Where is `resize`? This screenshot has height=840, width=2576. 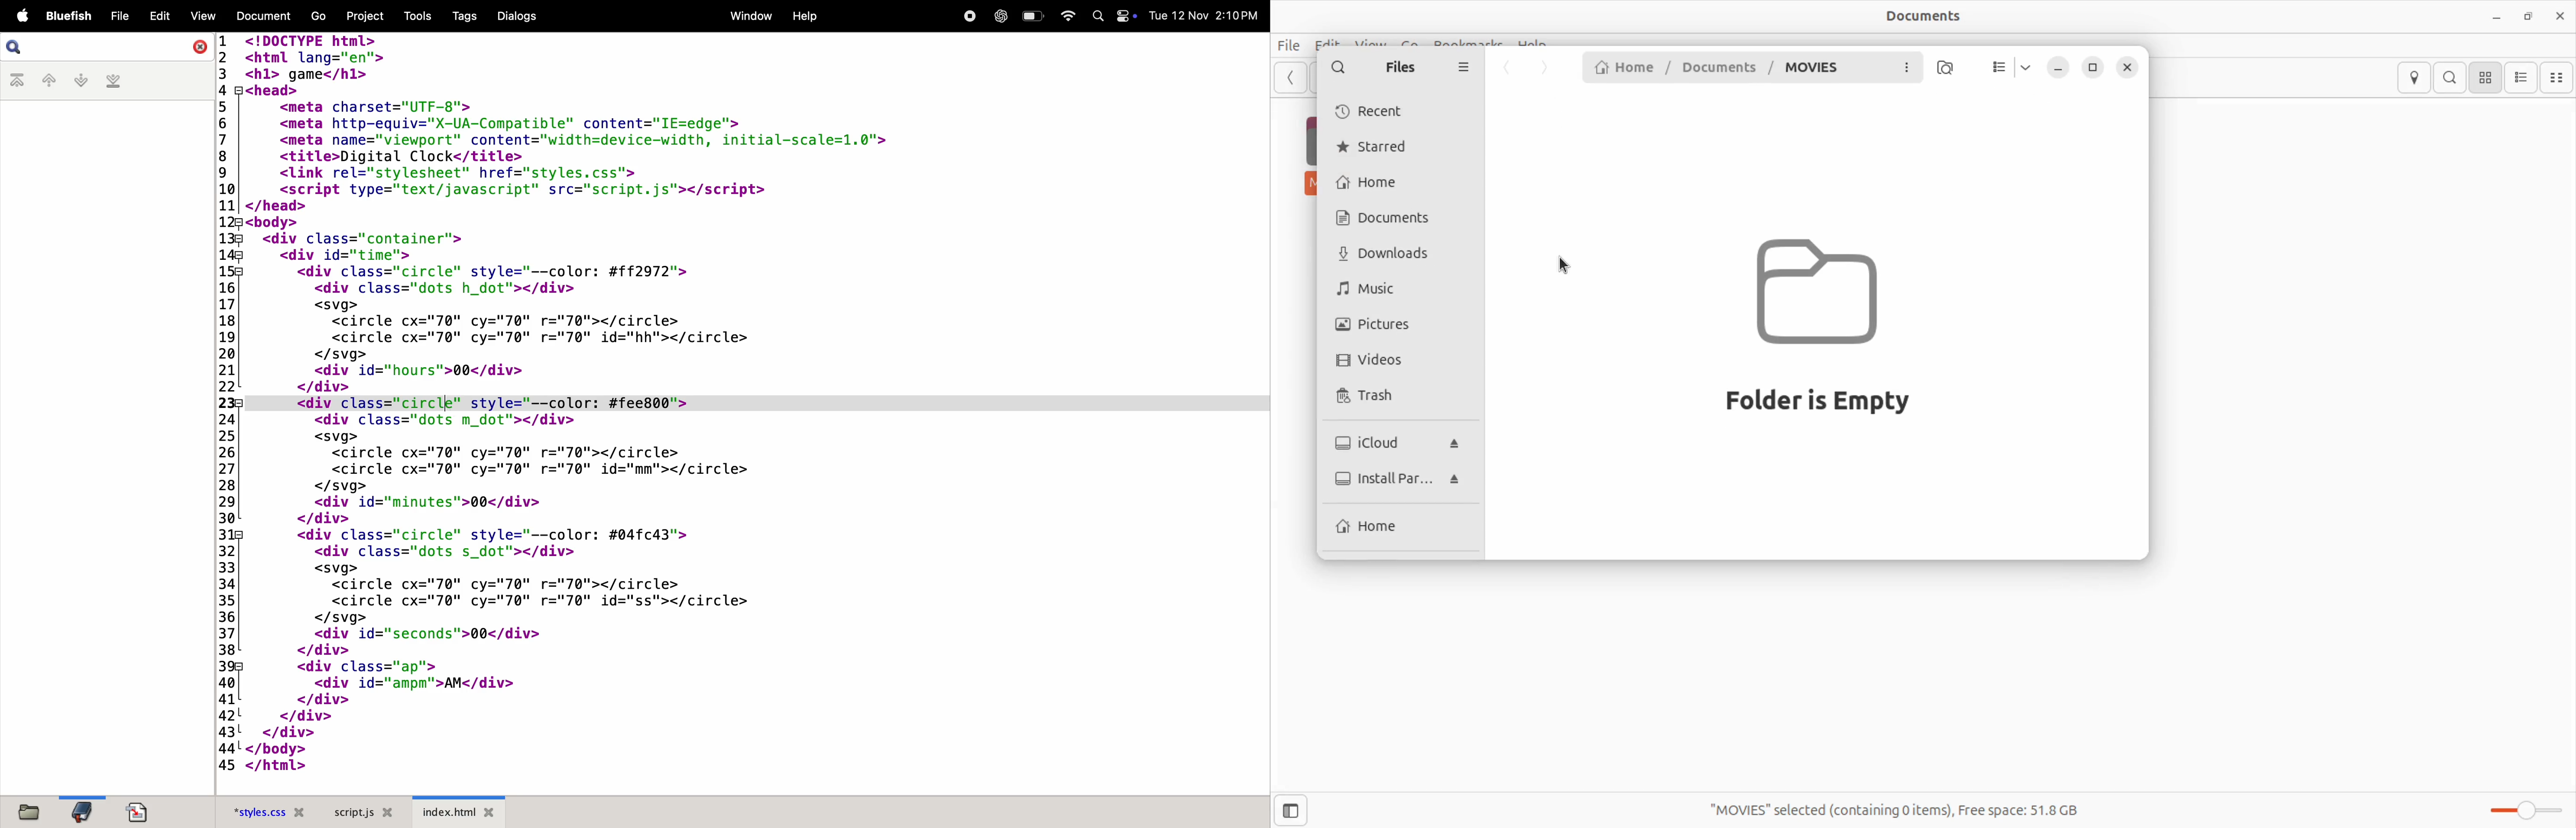 resize is located at coordinates (2528, 15).